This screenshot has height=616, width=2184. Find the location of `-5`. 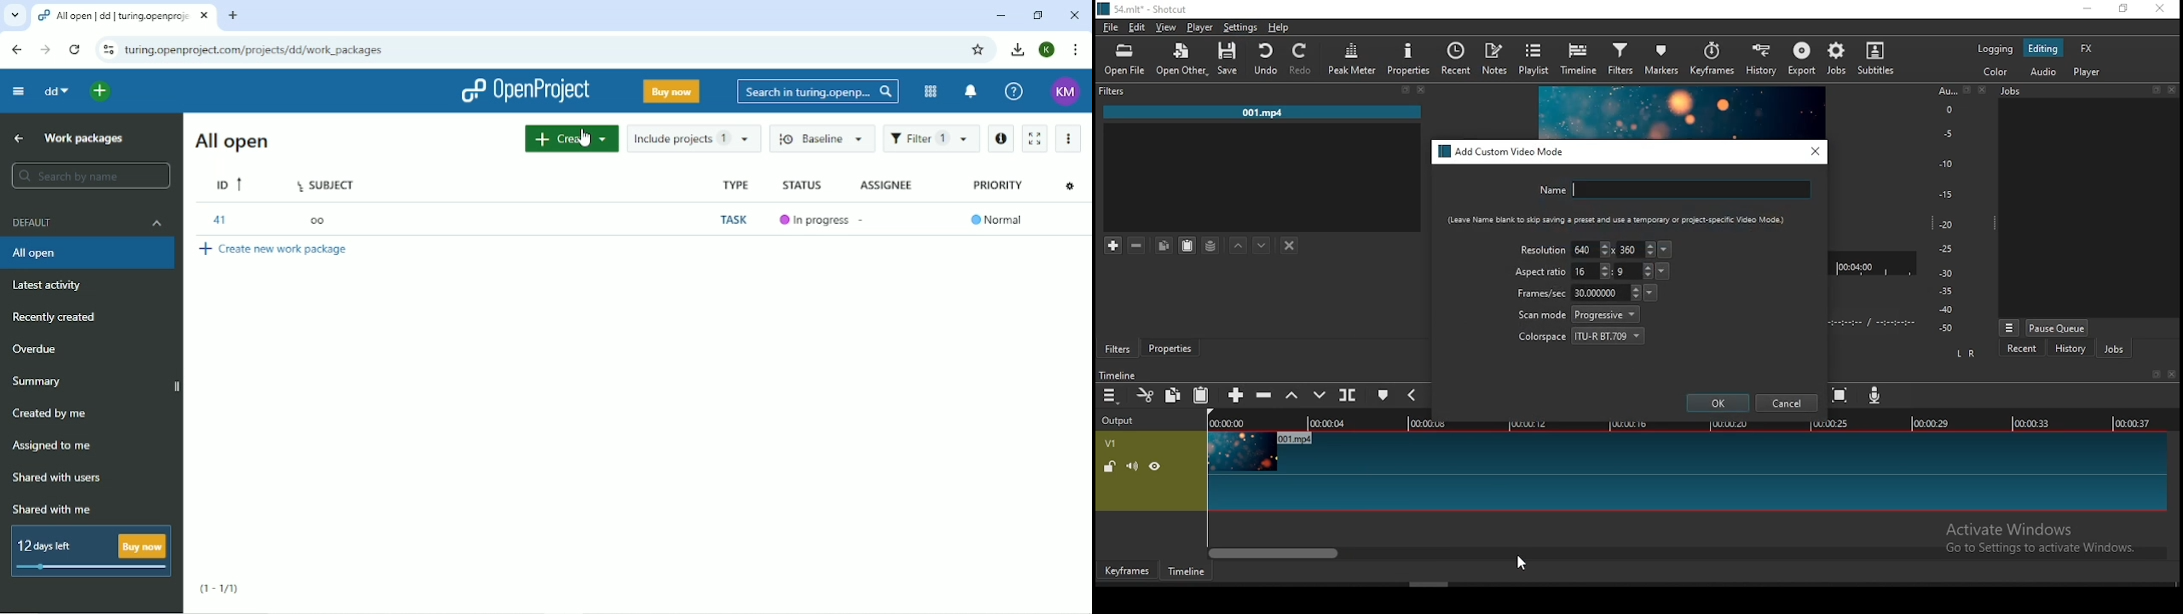

-5 is located at coordinates (1946, 132).